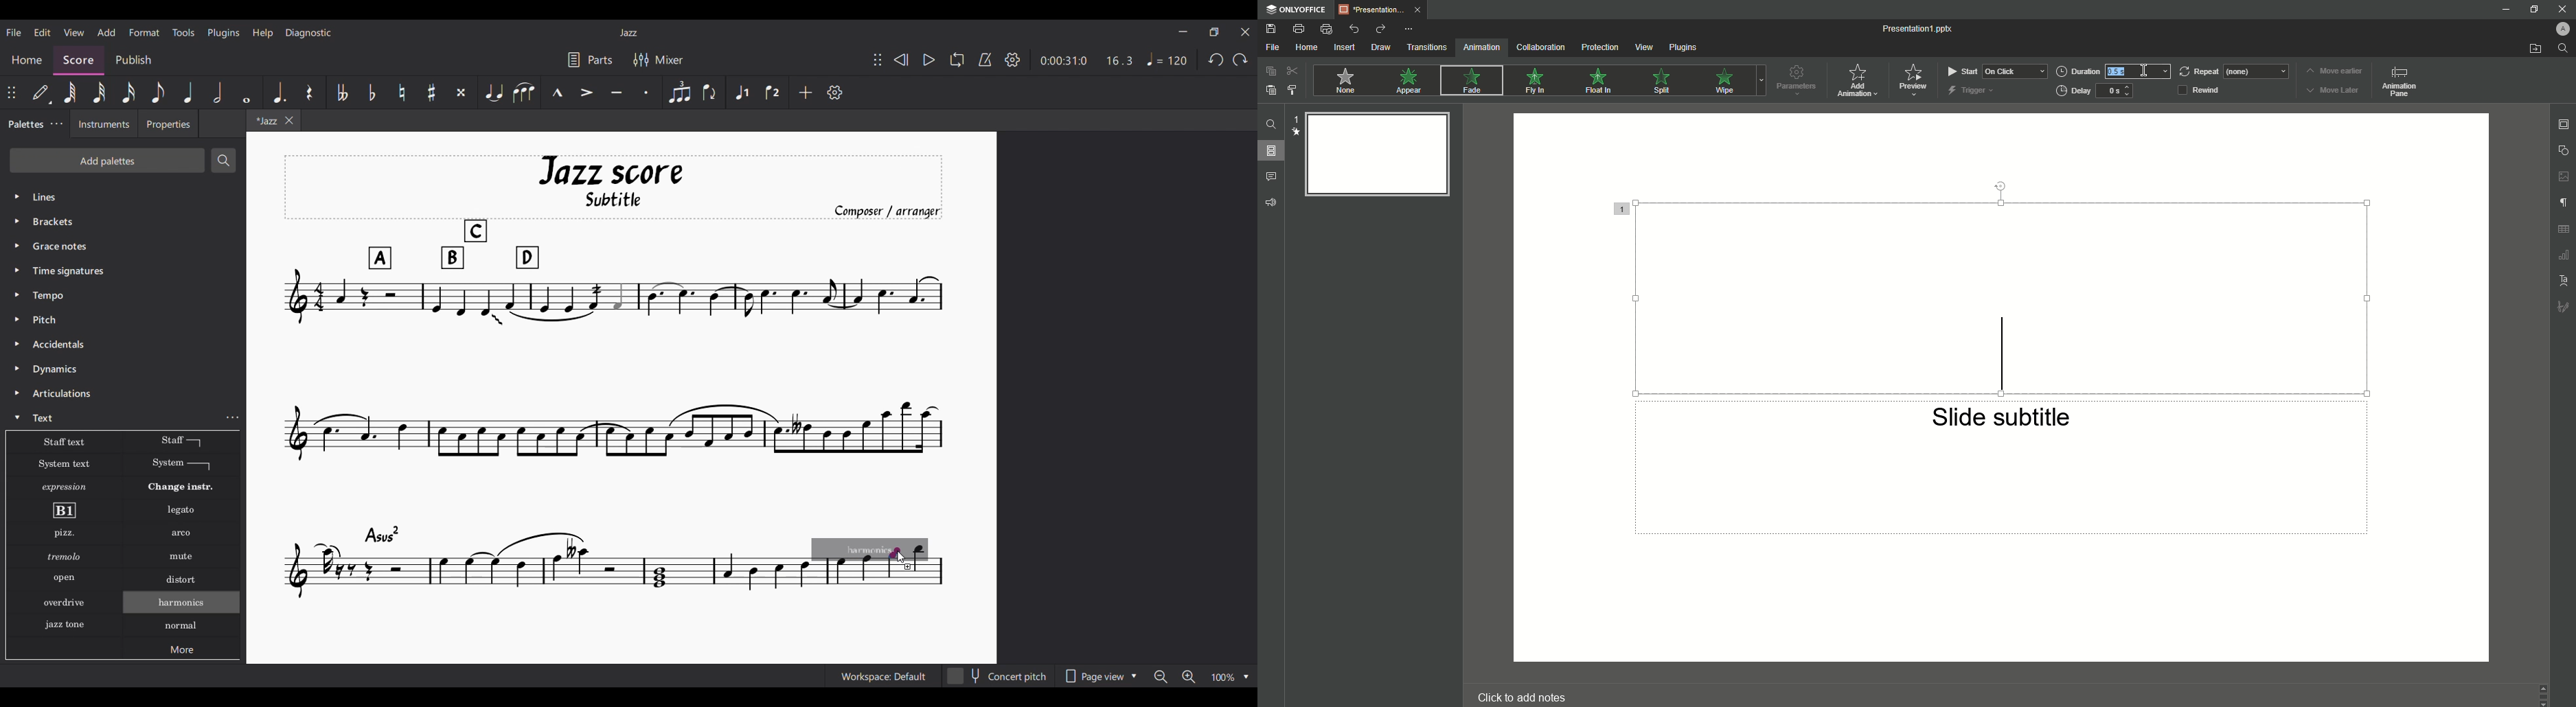 This screenshot has height=728, width=2576. I want to click on Current score title, so click(629, 33).